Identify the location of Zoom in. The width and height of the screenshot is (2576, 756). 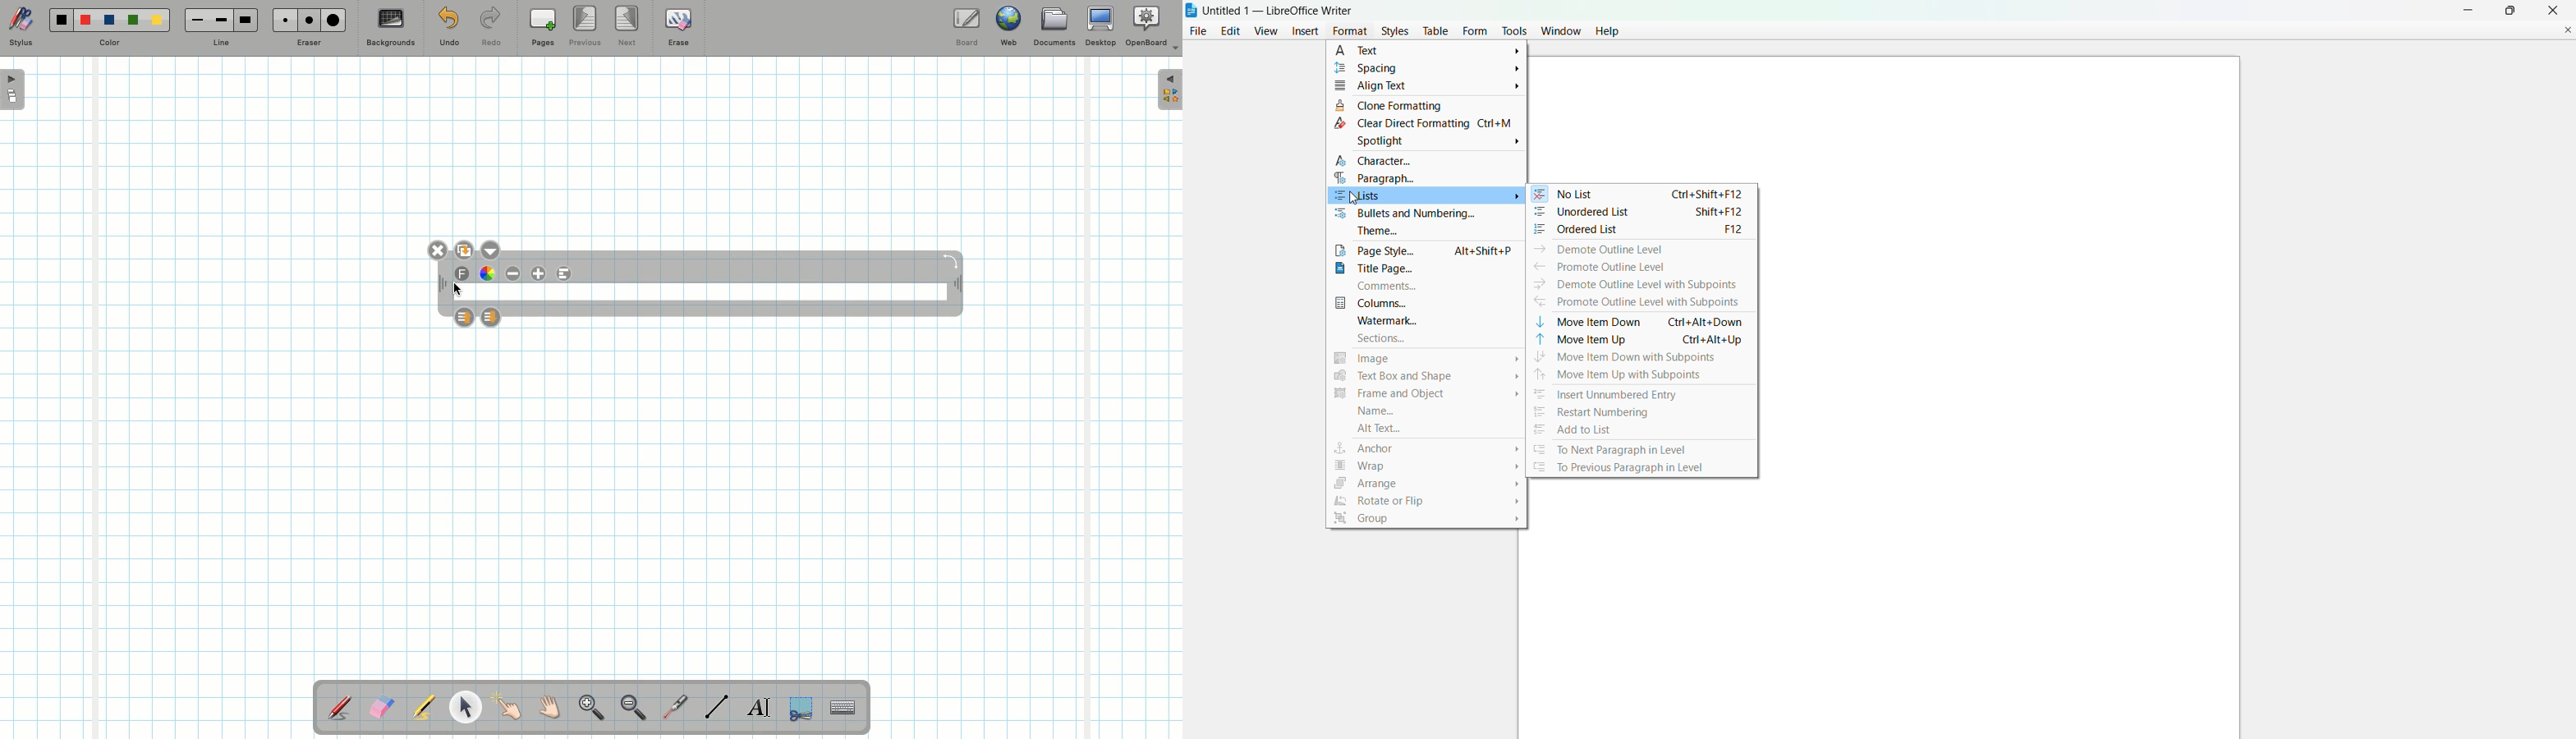
(587, 709).